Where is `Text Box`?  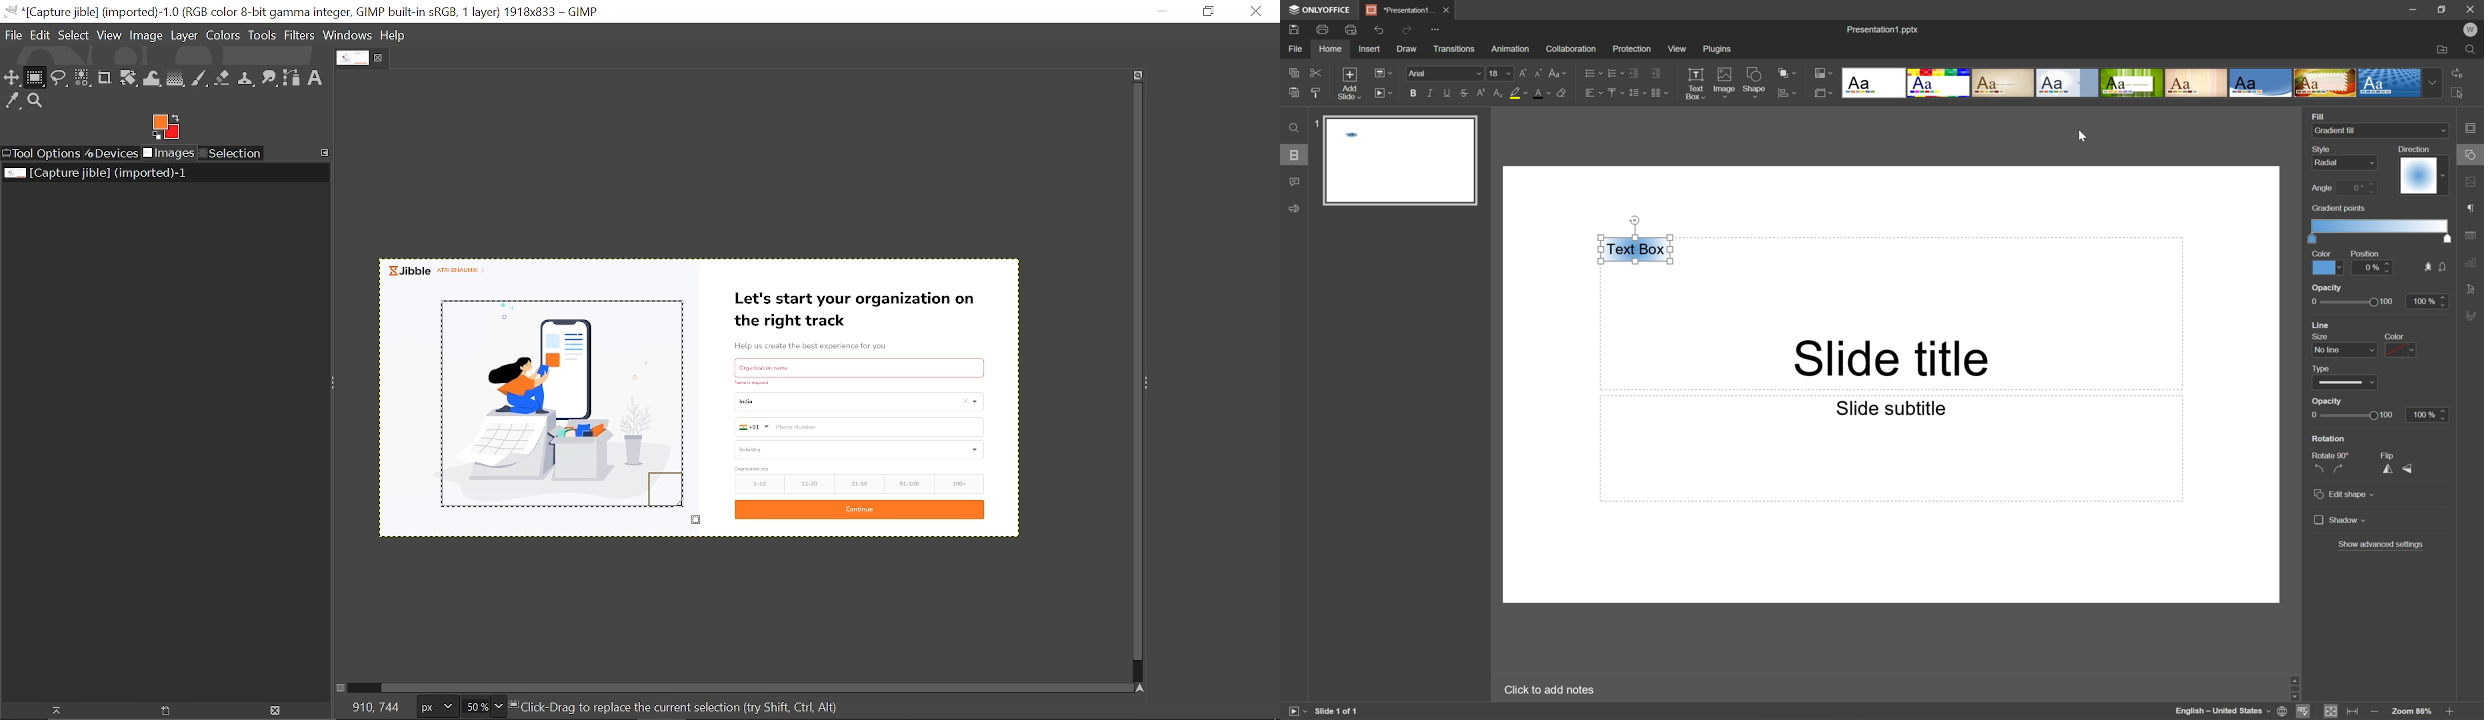
Text Box is located at coordinates (1635, 250).